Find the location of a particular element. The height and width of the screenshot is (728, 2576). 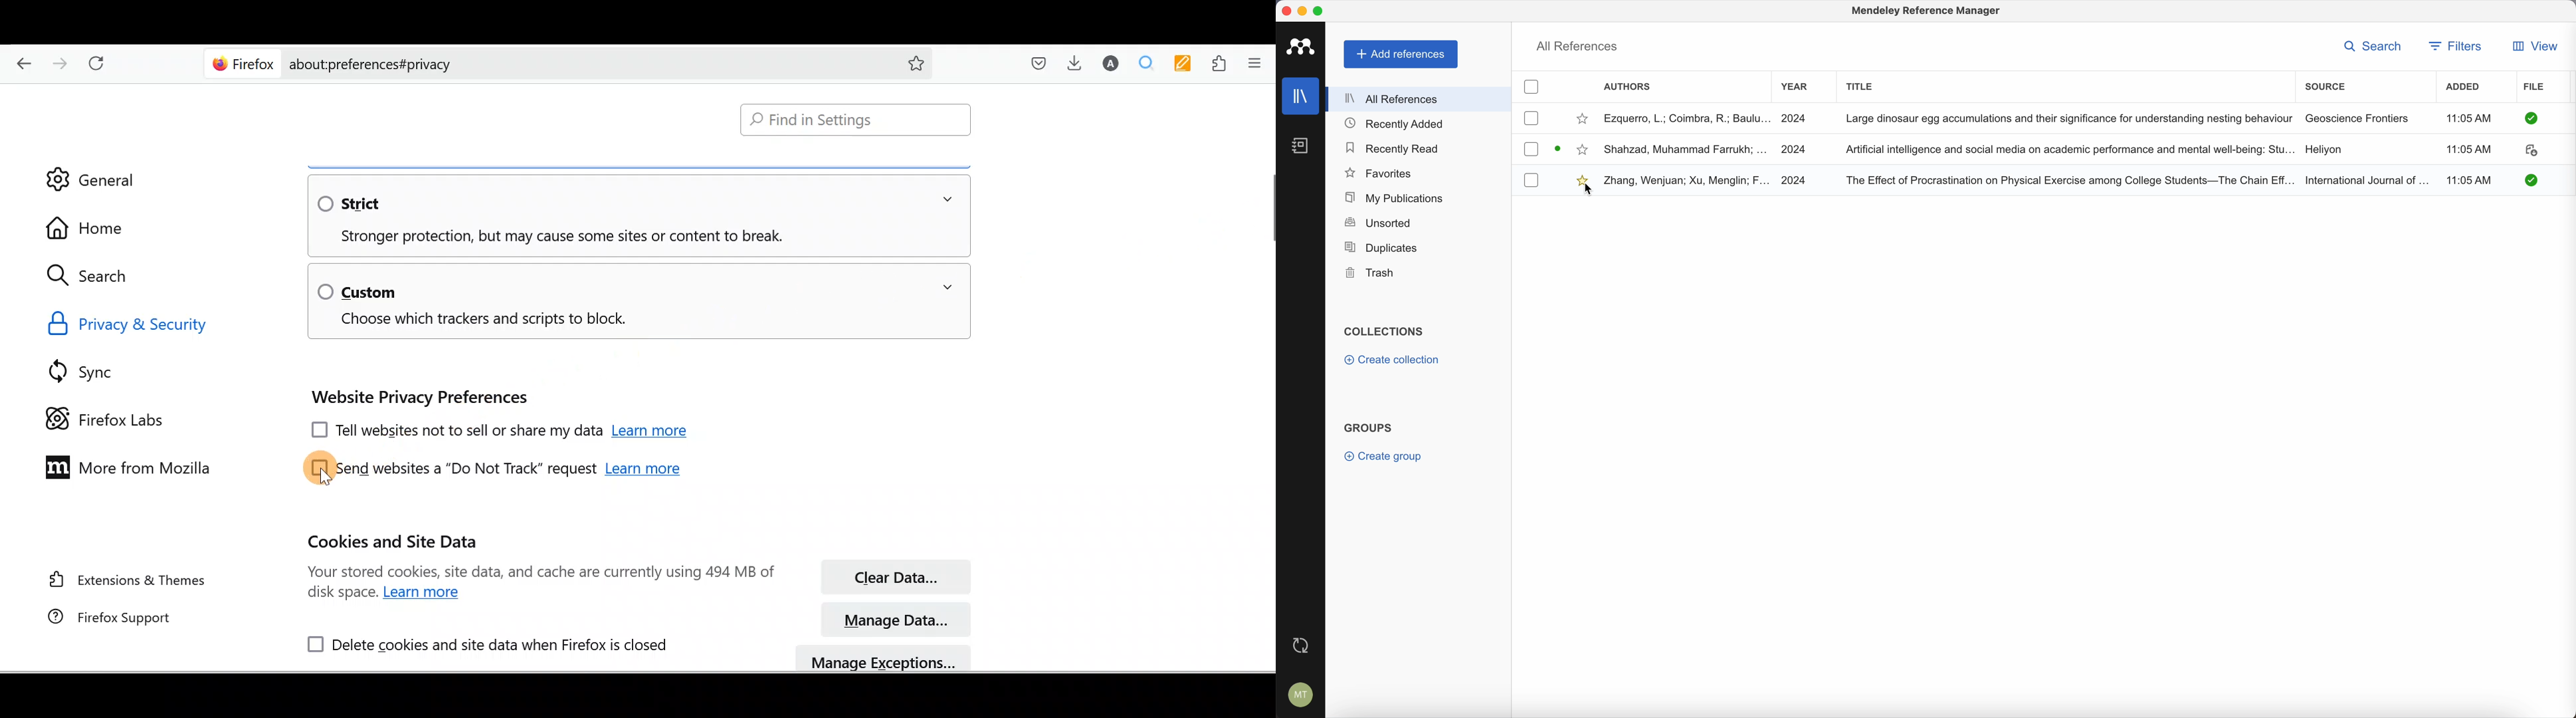

all references is located at coordinates (1420, 98).